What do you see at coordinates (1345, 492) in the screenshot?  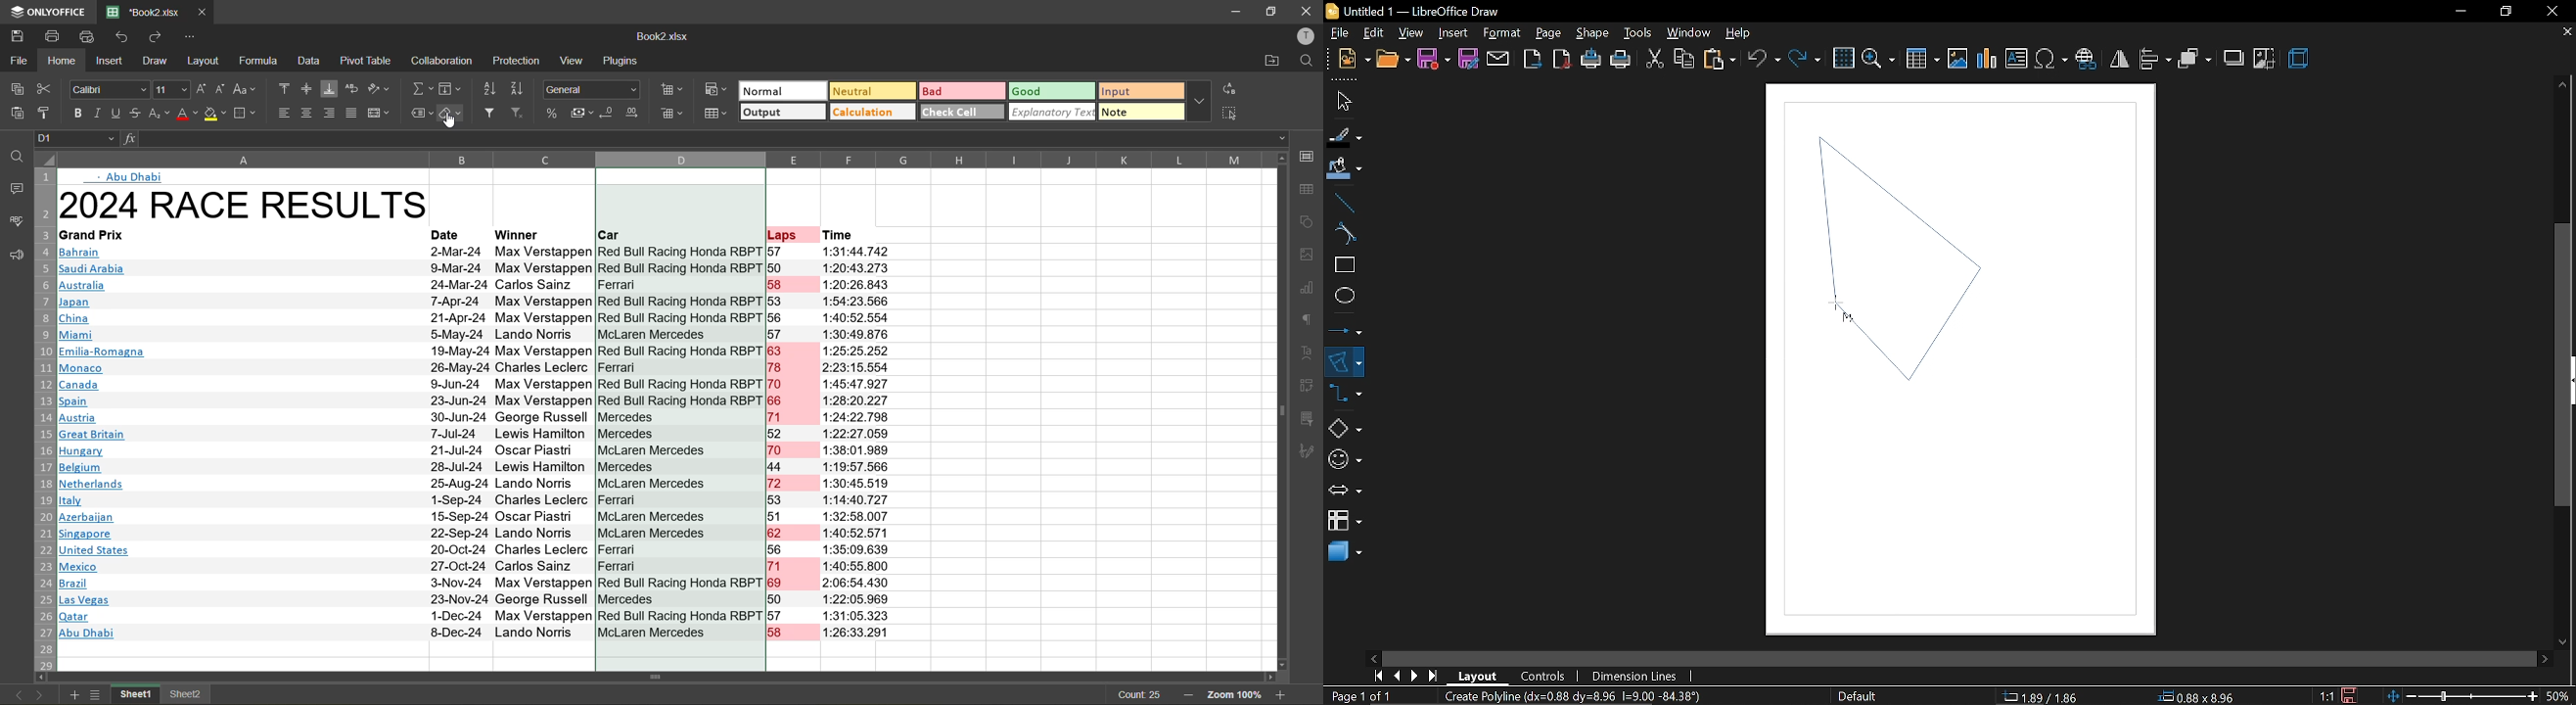 I see `arrows` at bounding box center [1345, 492].